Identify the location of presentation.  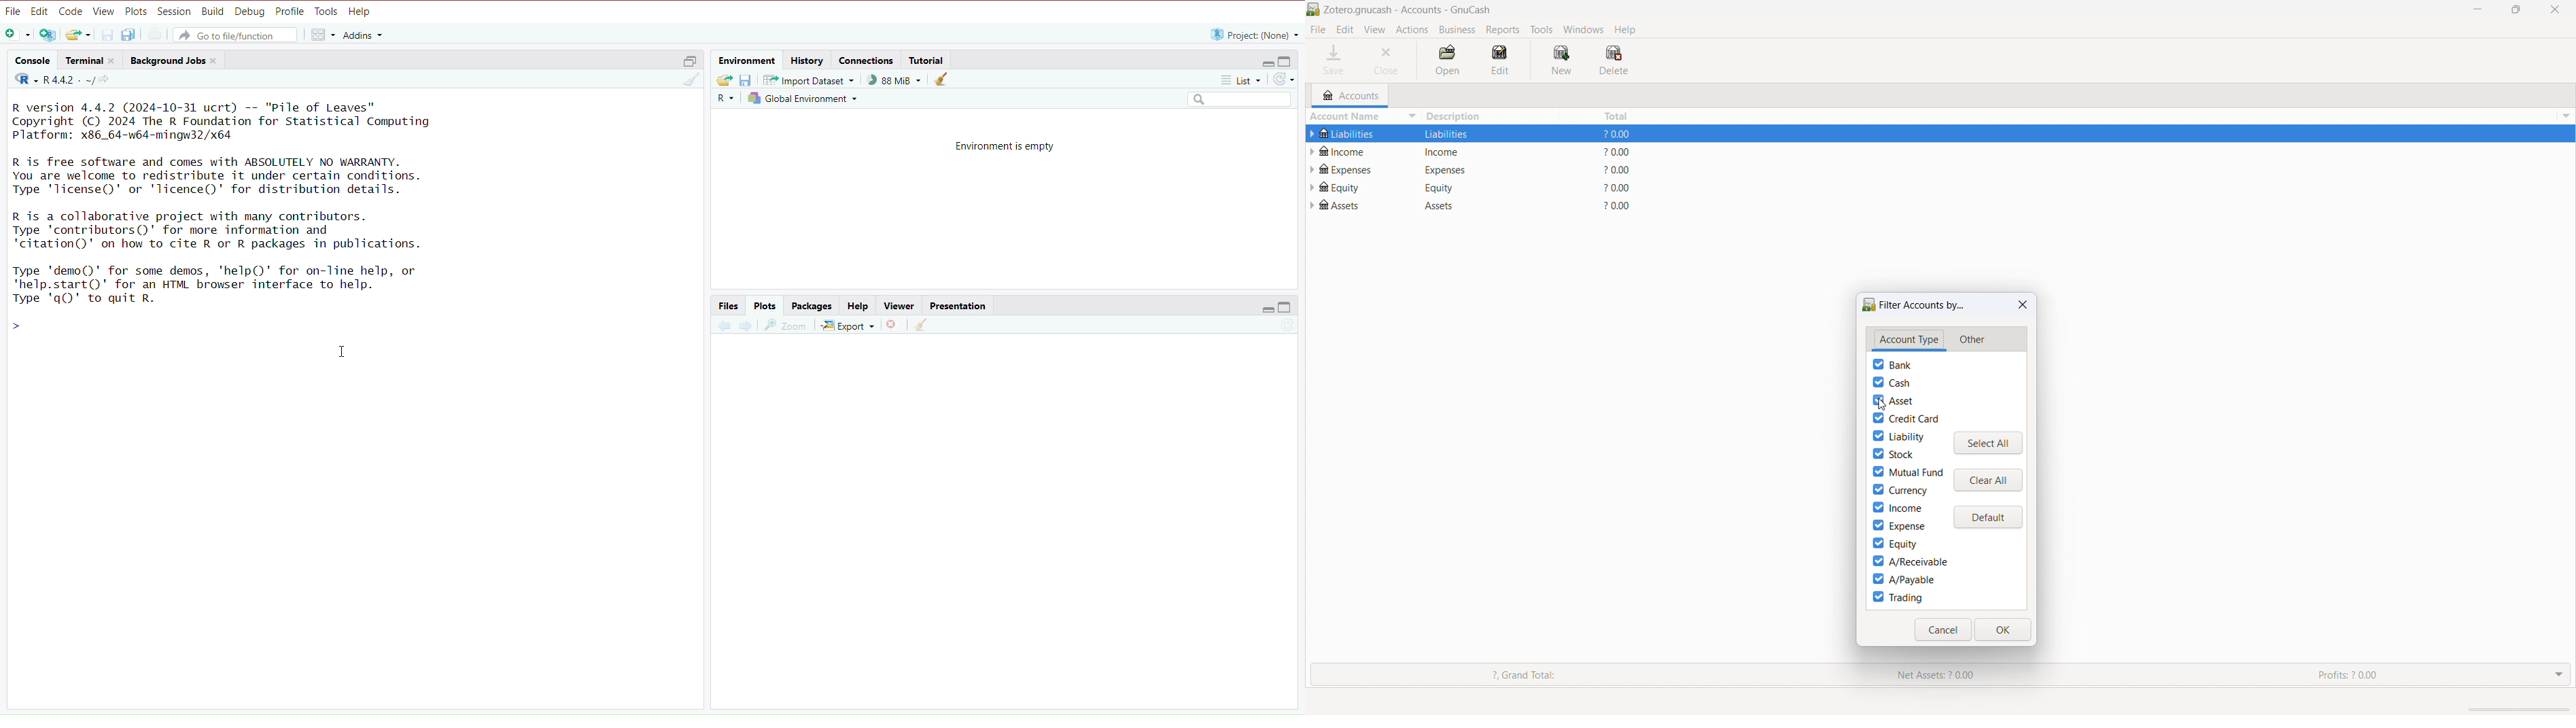
(961, 306).